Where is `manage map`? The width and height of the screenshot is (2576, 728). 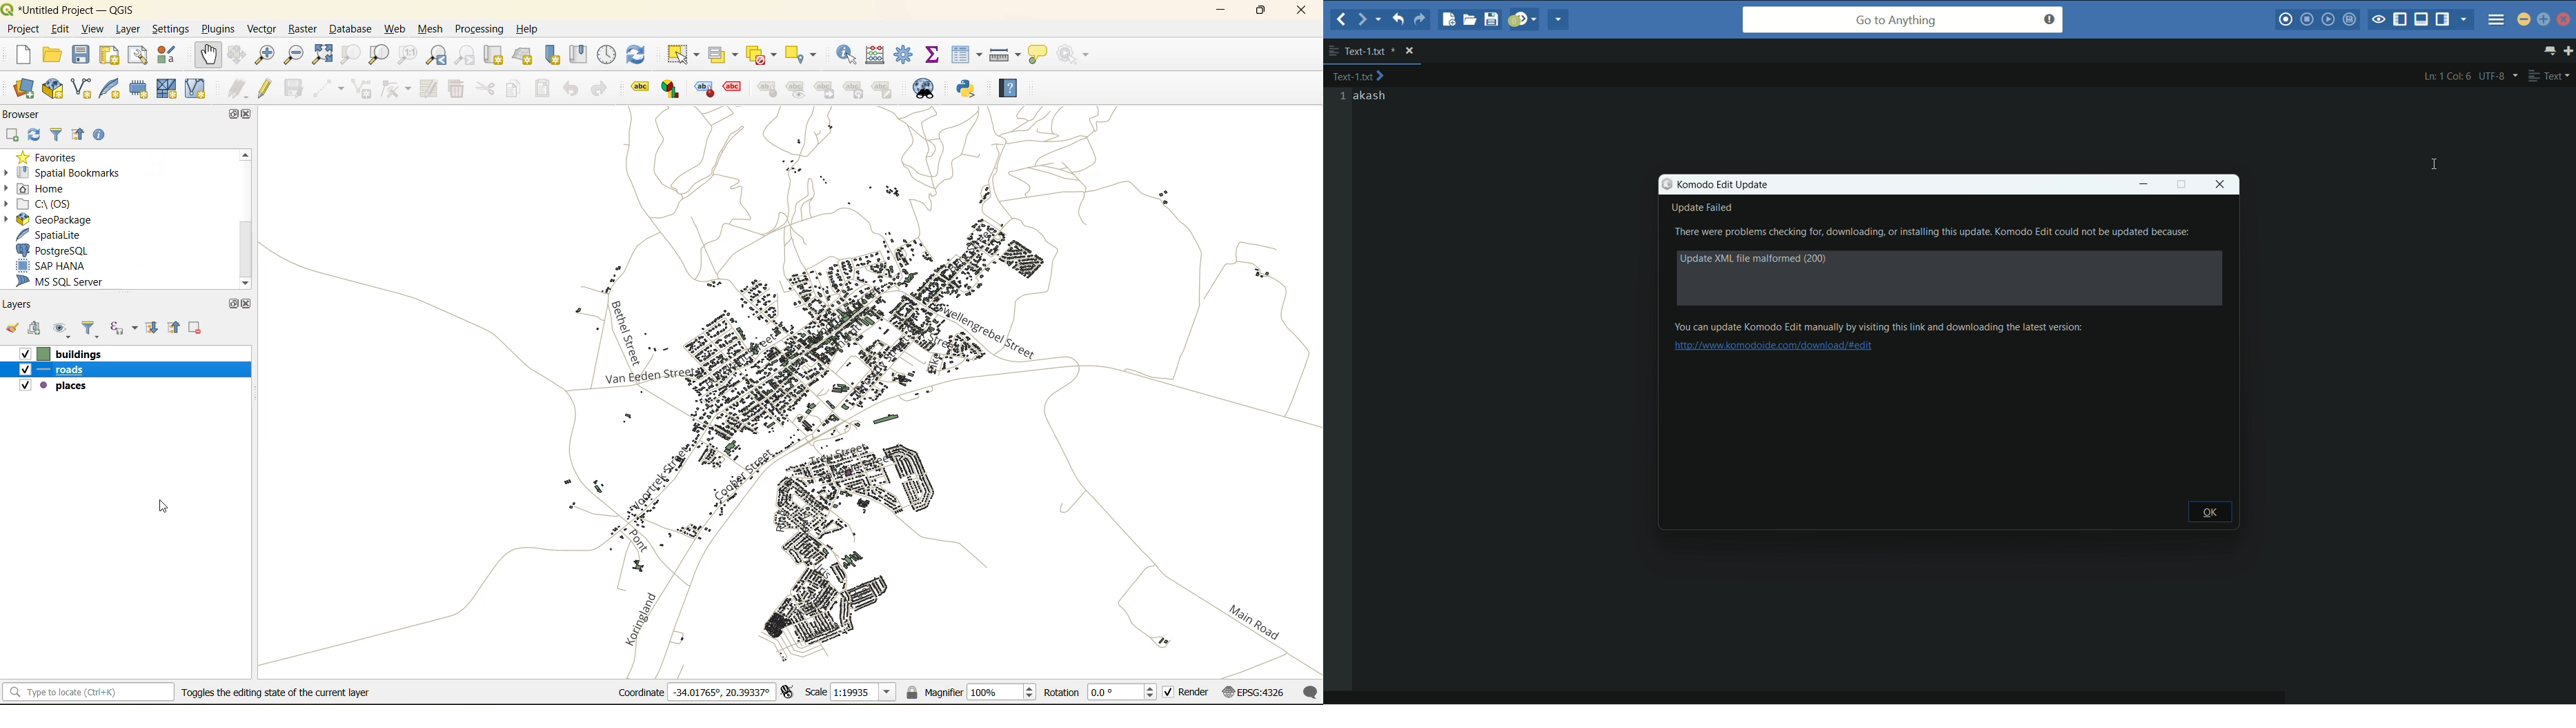
manage map is located at coordinates (61, 329).